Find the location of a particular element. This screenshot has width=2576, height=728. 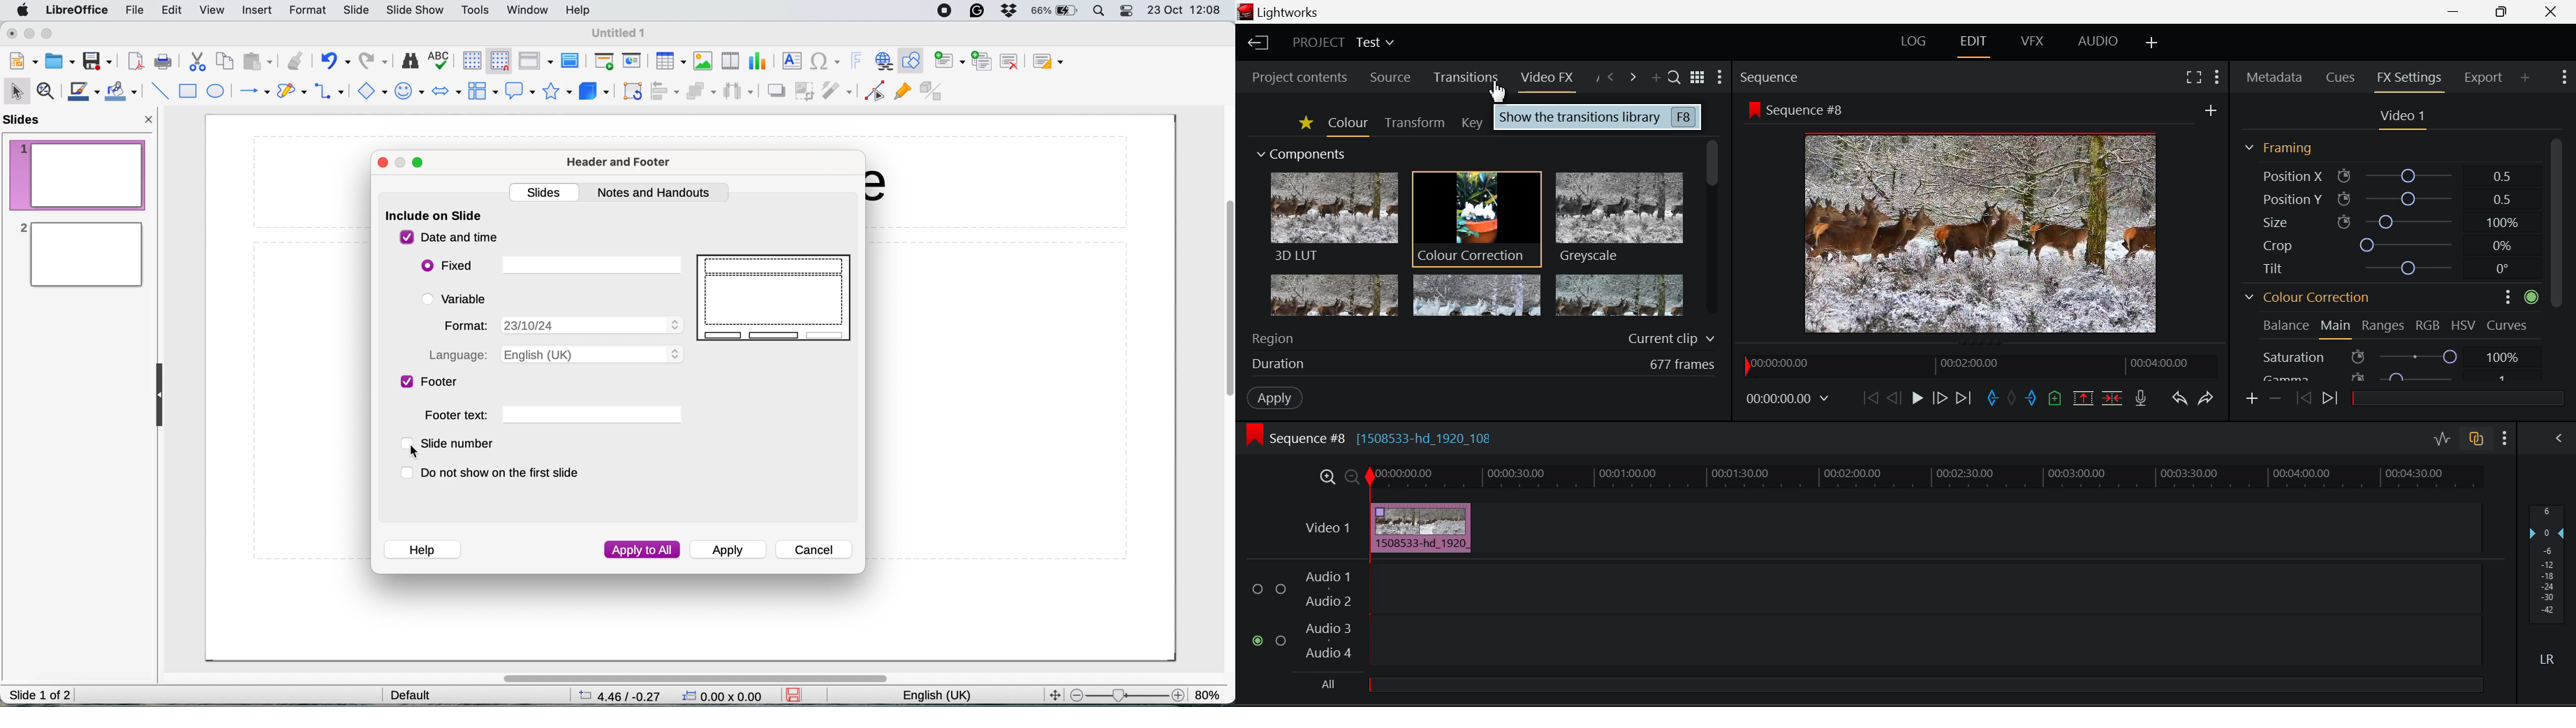

Components is located at coordinates (1303, 155).